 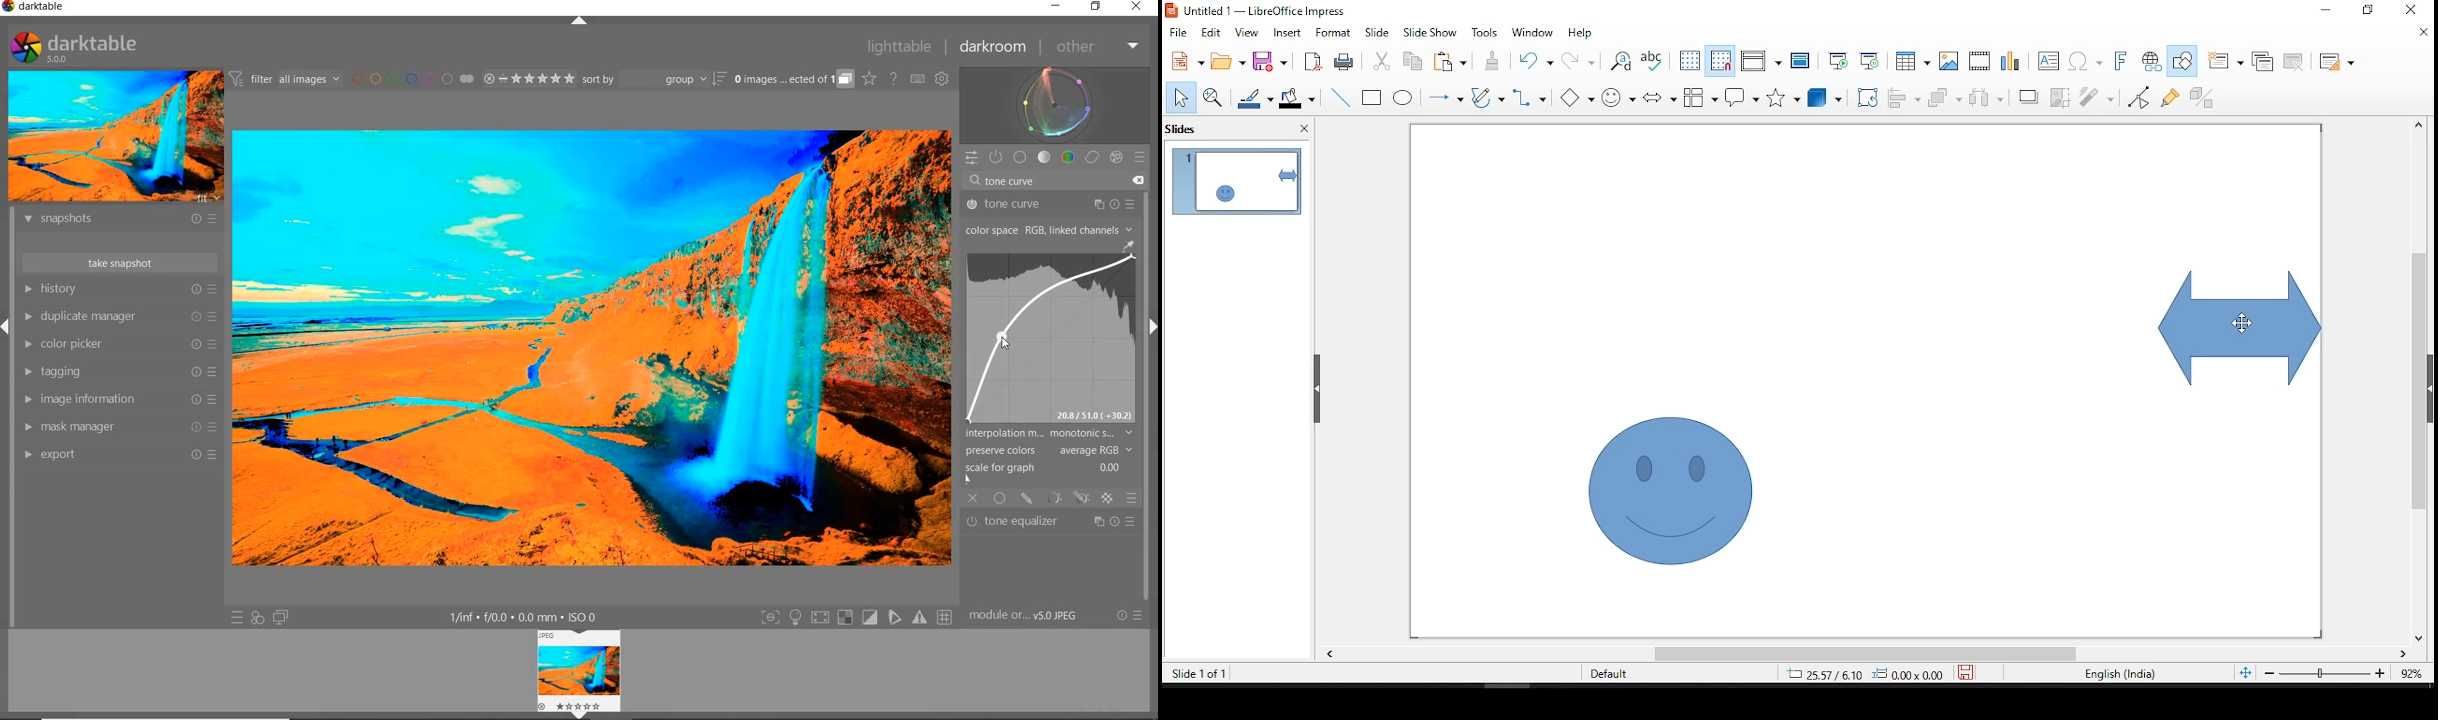 What do you see at coordinates (1540, 61) in the screenshot?
I see `undo` at bounding box center [1540, 61].